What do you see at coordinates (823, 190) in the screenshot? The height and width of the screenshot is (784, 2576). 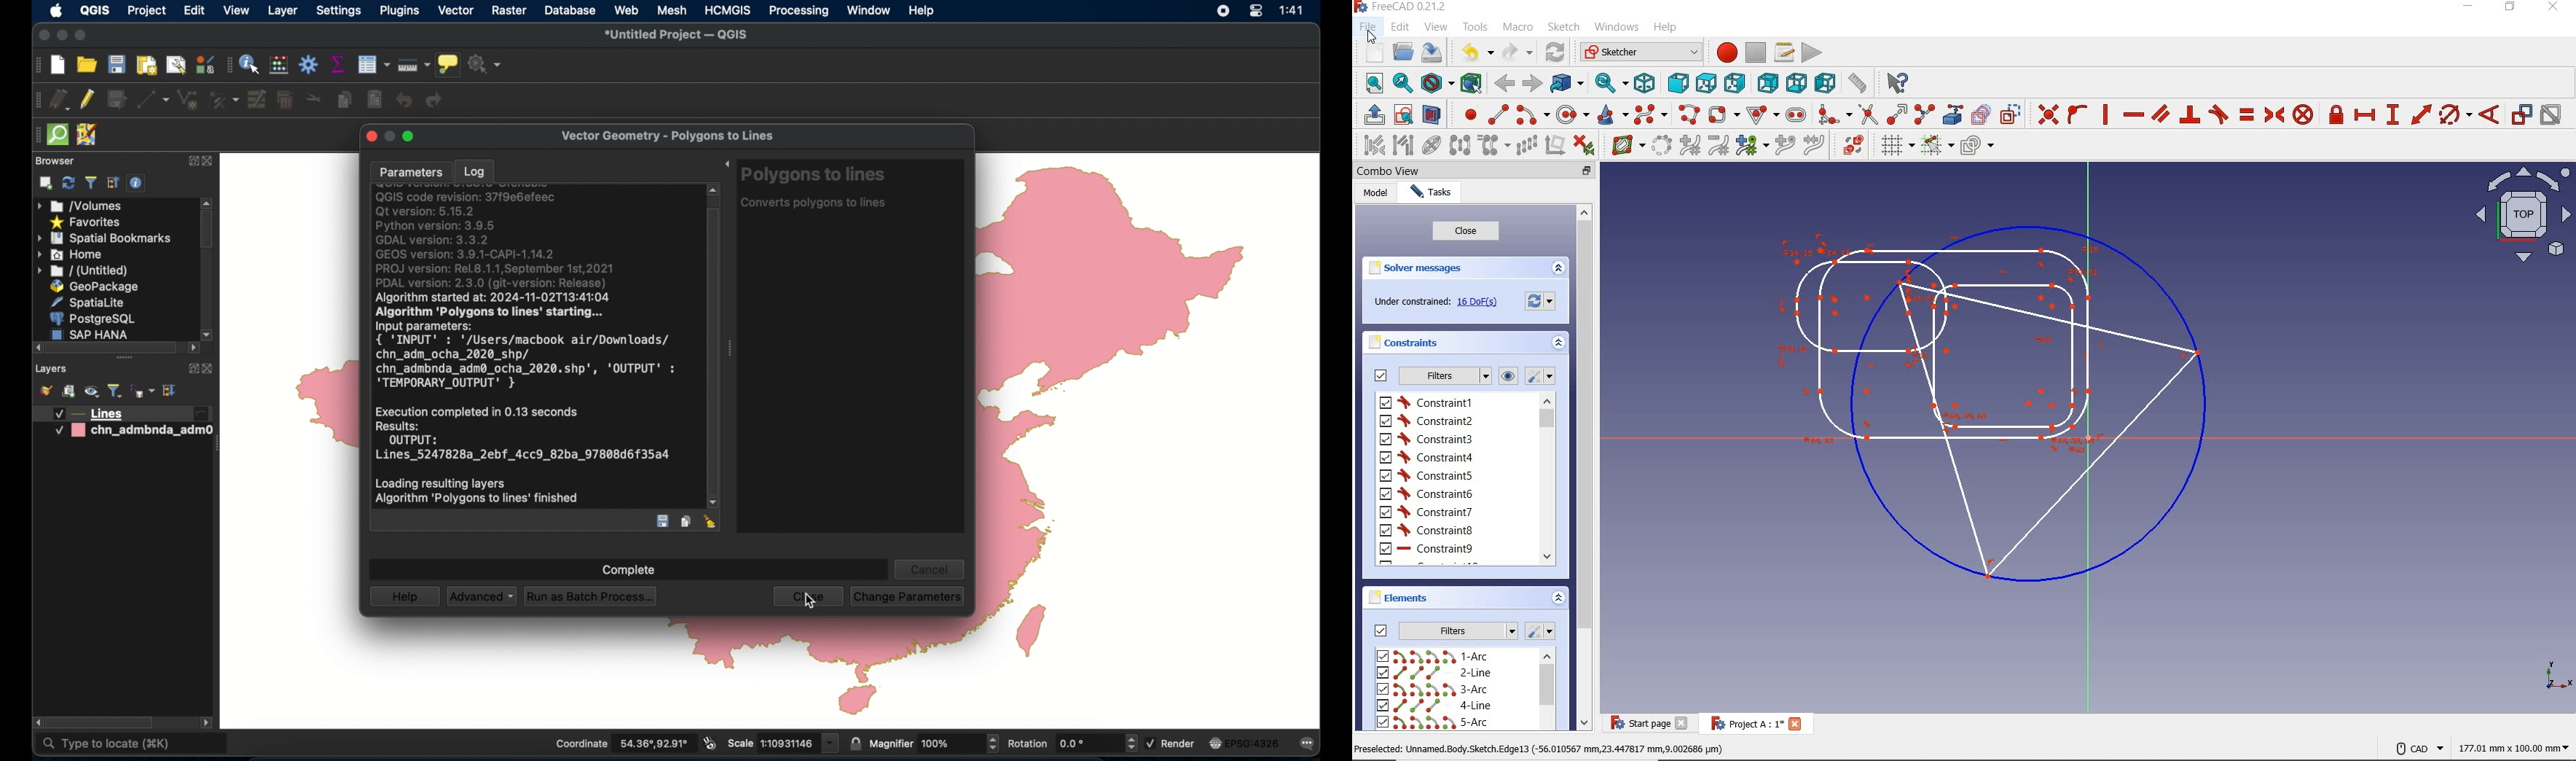 I see `polygons to lines tool info` at bounding box center [823, 190].